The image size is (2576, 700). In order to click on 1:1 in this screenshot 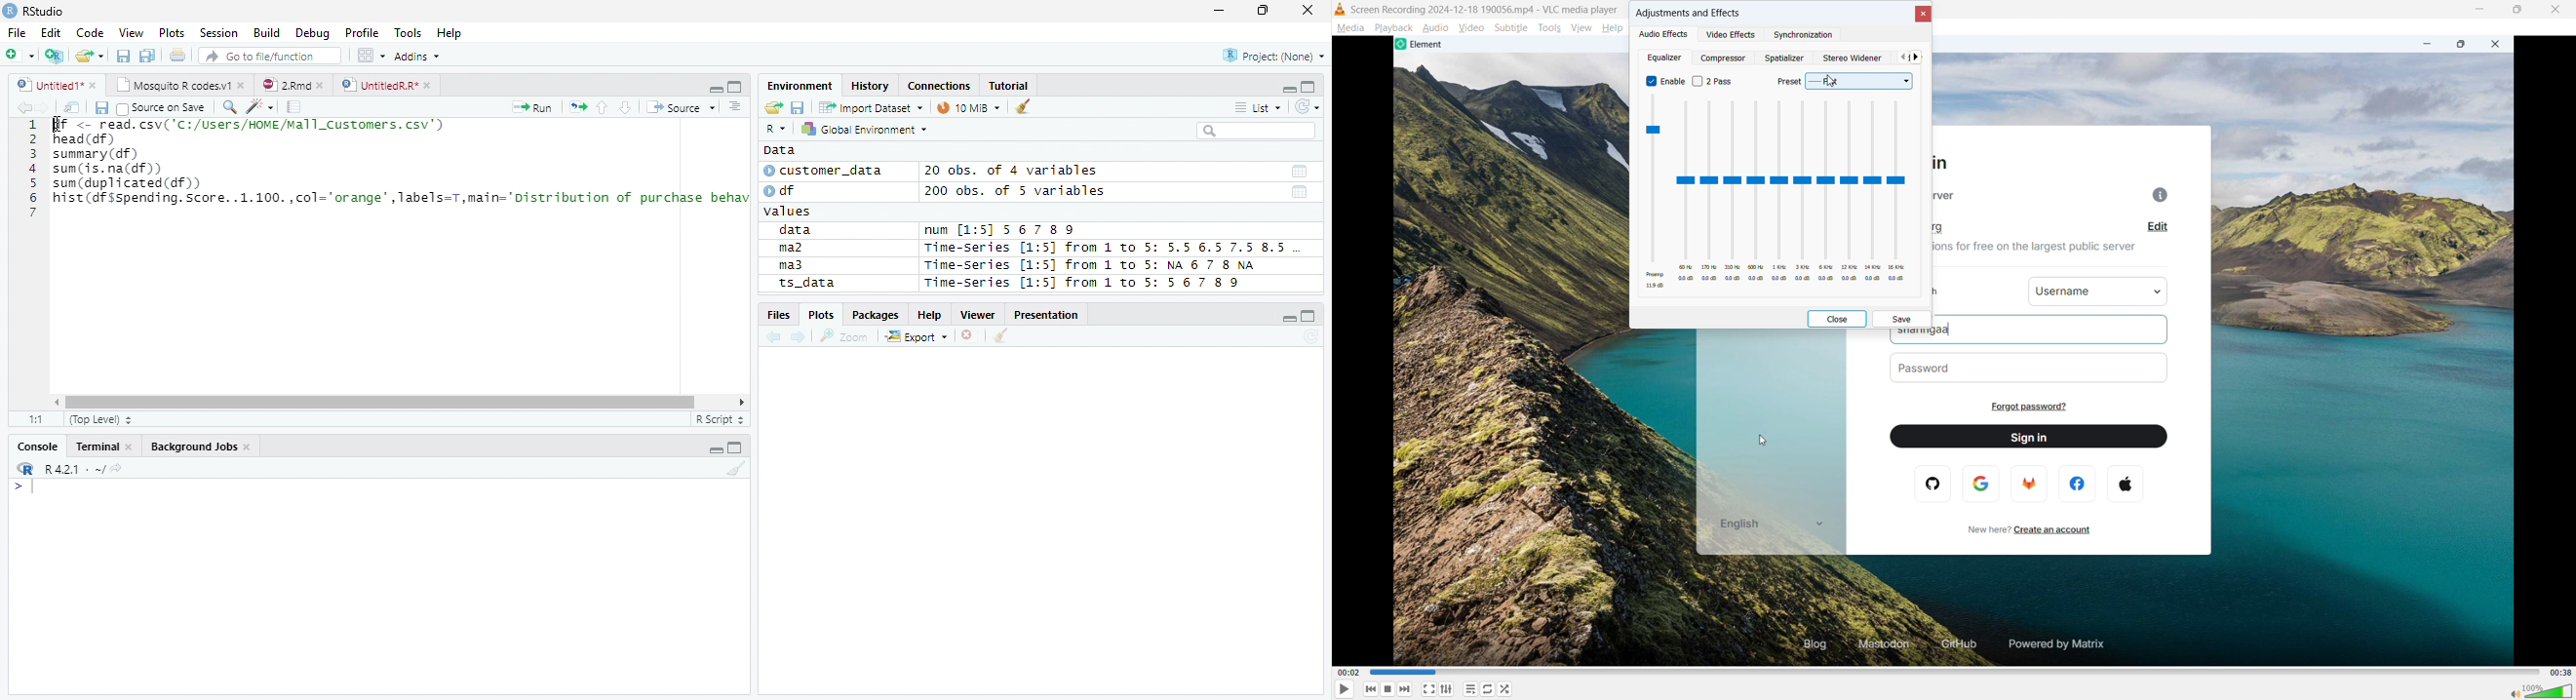, I will do `click(36, 419)`.